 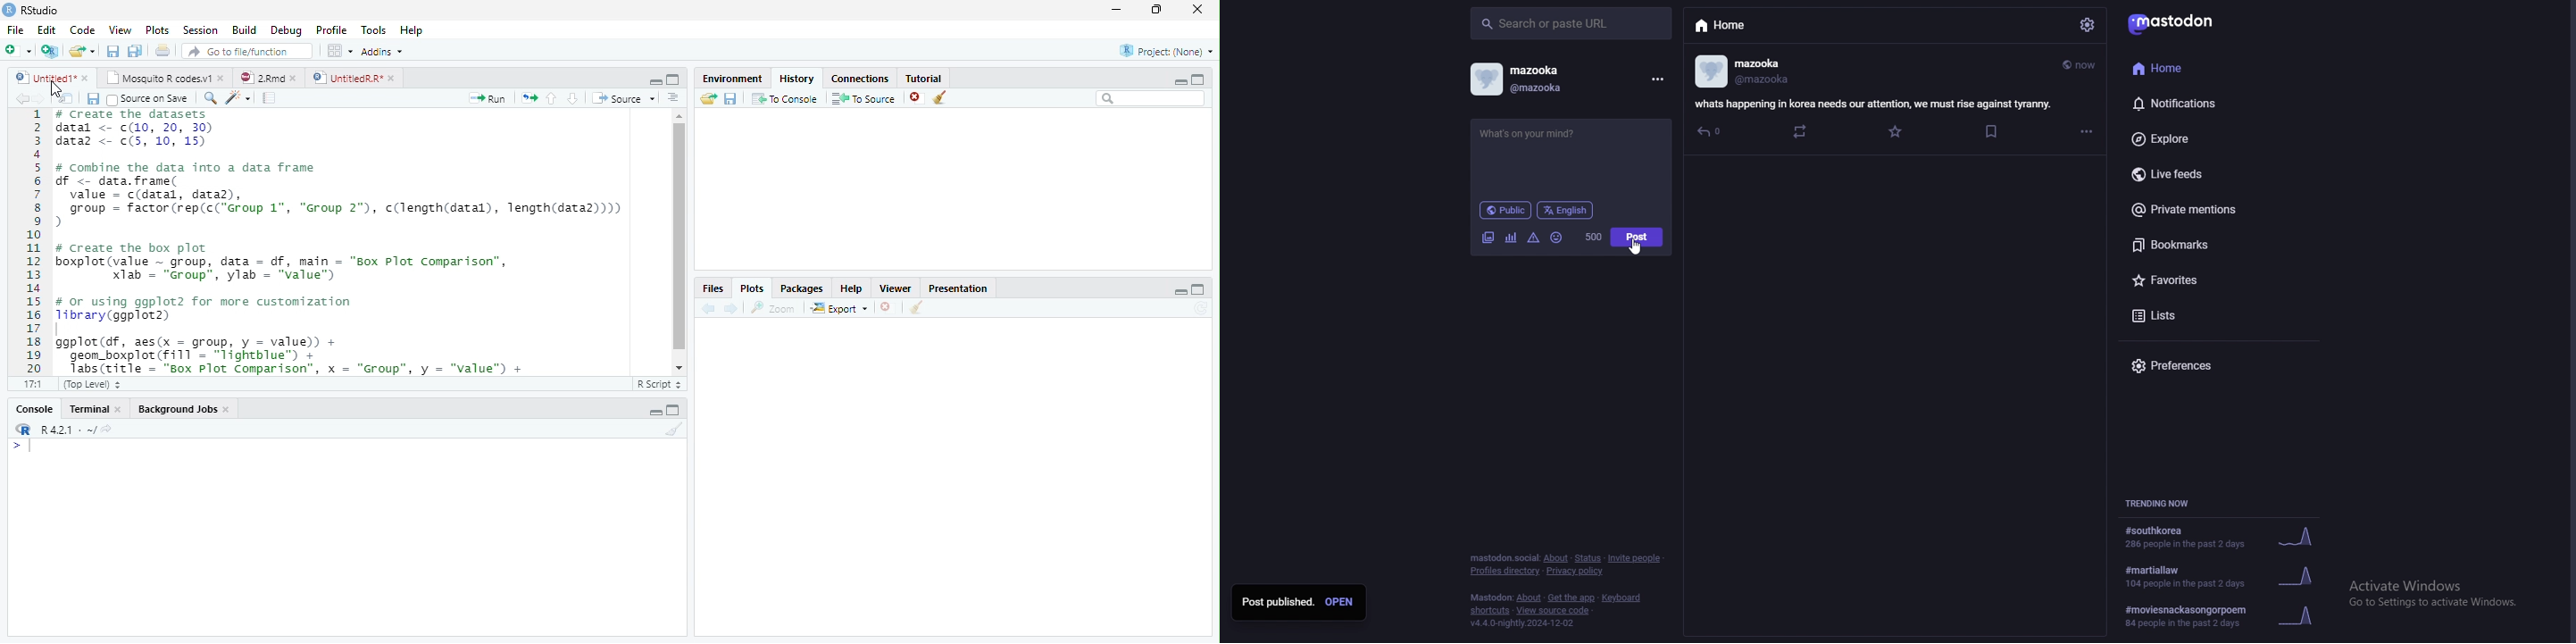 What do you see at coordinates (1557, 238) in the screenshot?
I see `emojis` at bounding box center [1557, 238].